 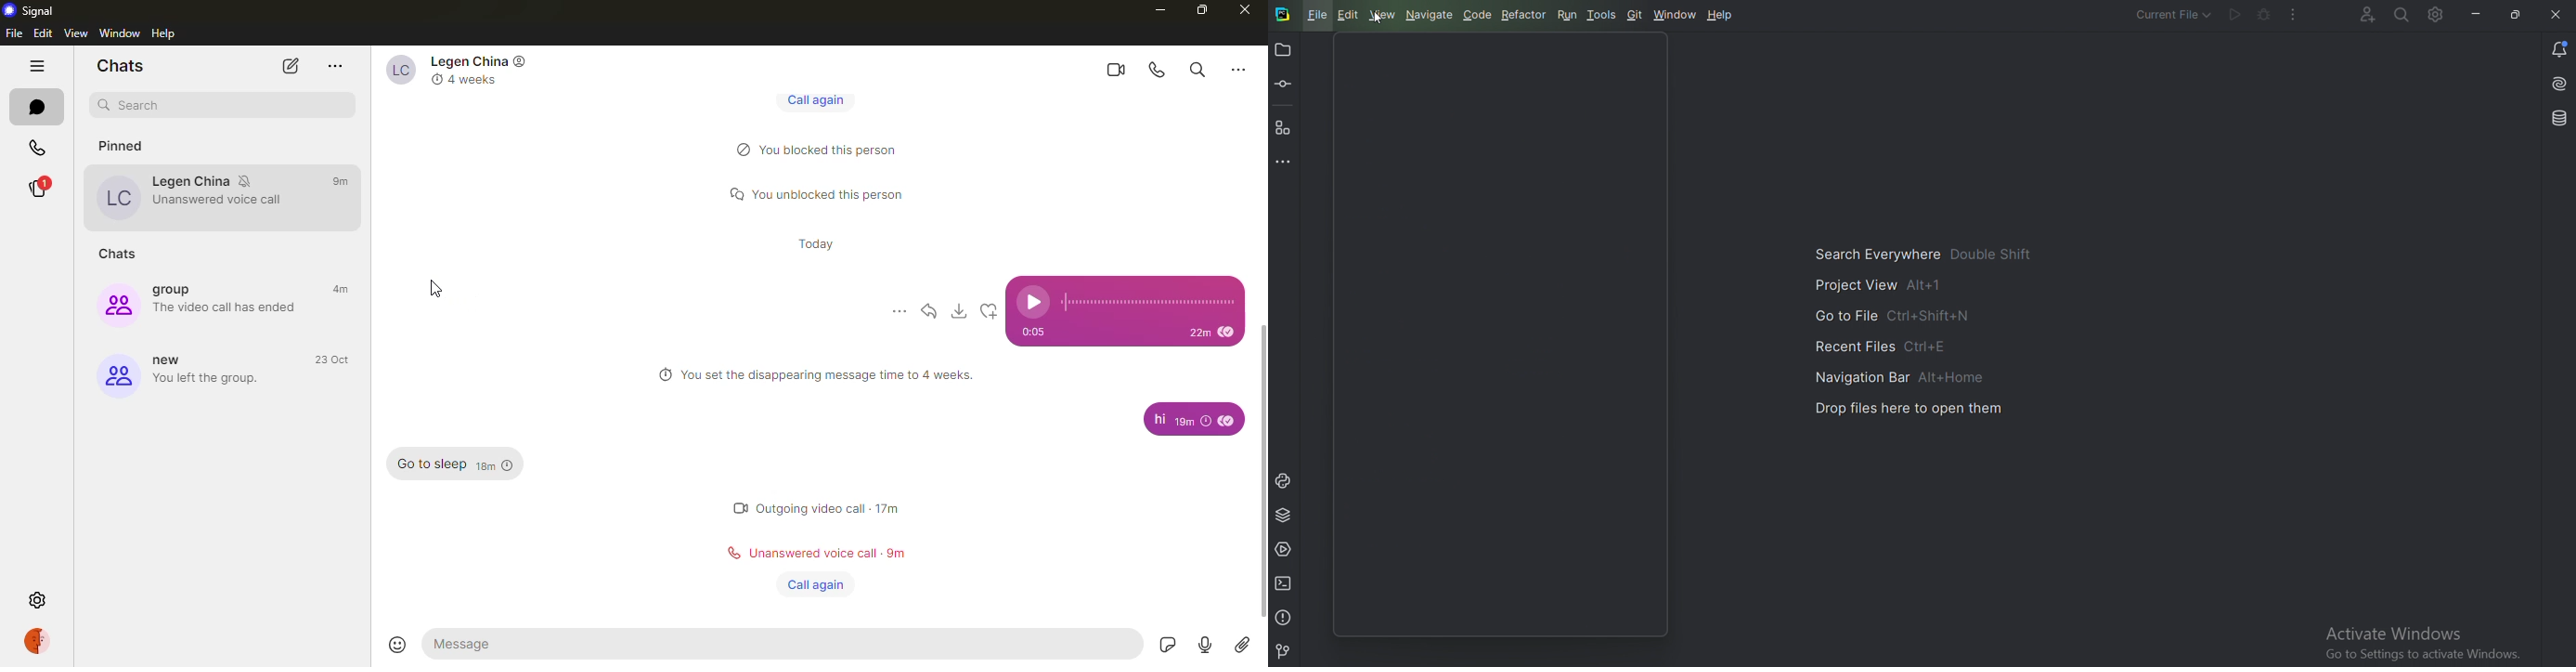 I want to click on group, so click(x=191, y=297).